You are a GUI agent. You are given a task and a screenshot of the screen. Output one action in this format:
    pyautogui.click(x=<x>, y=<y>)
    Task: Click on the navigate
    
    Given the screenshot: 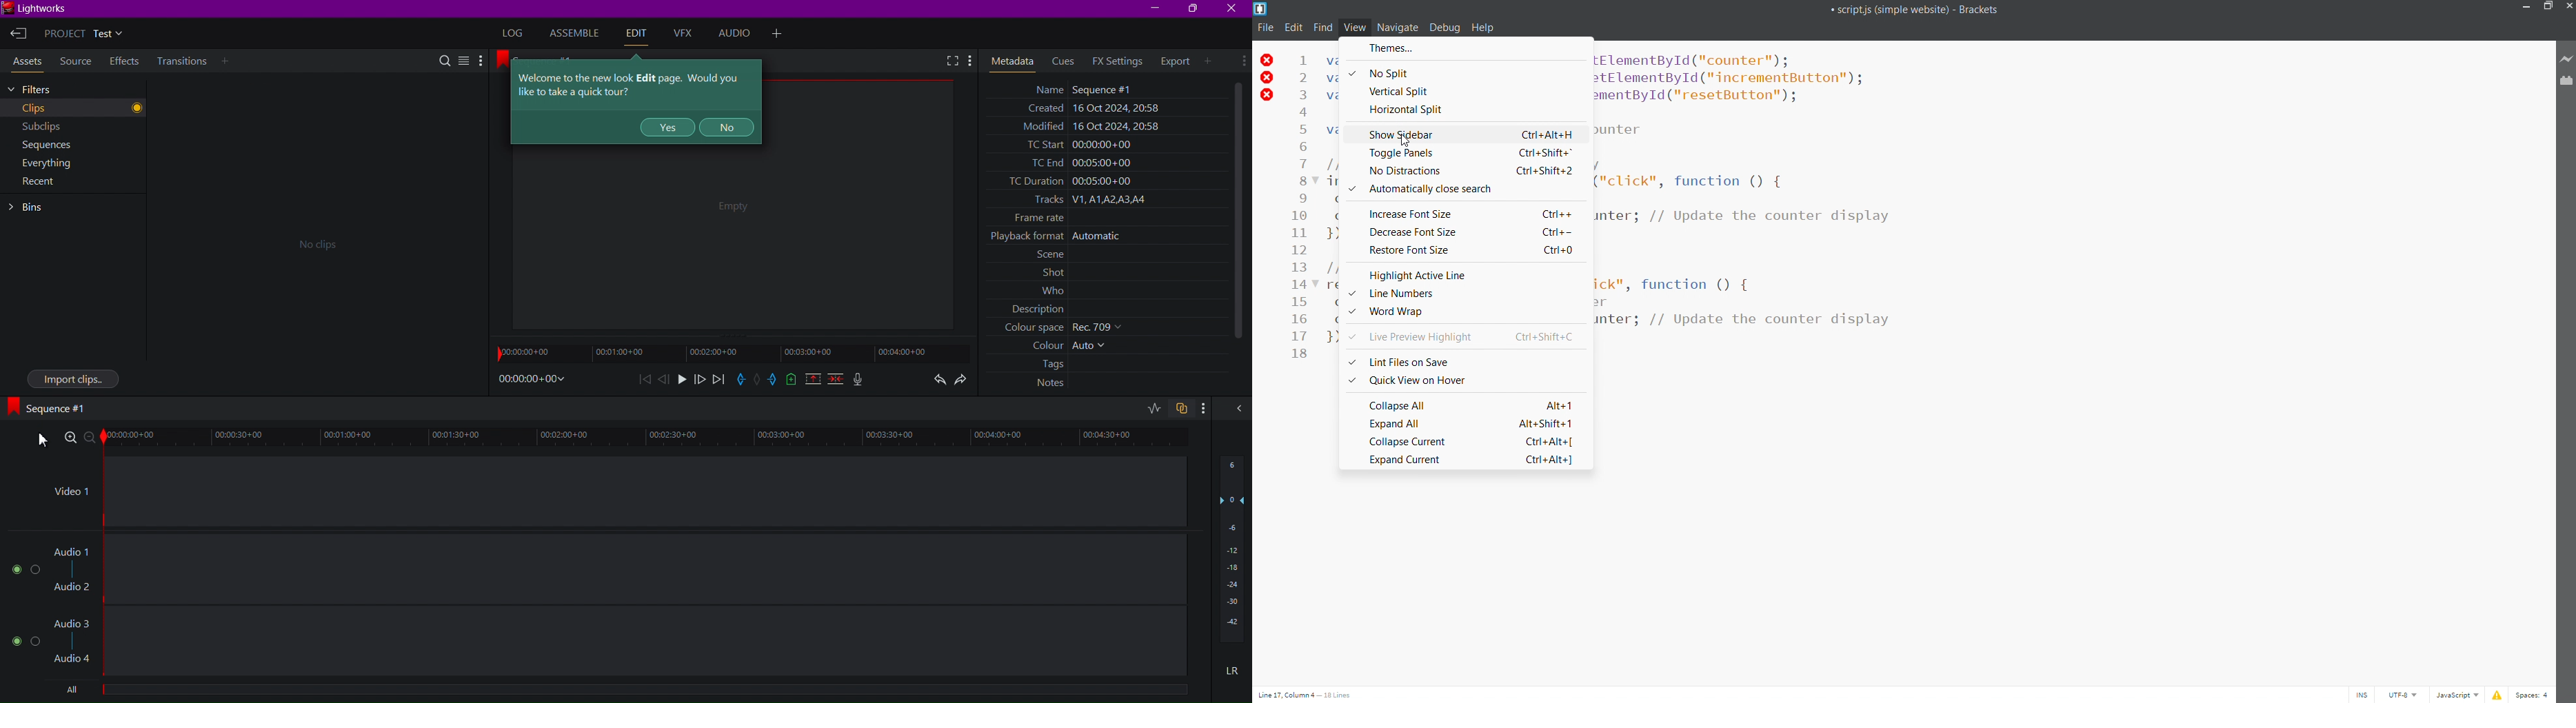 What is the action you would take?
    pyautogui.click(x=1398, y=27)
    